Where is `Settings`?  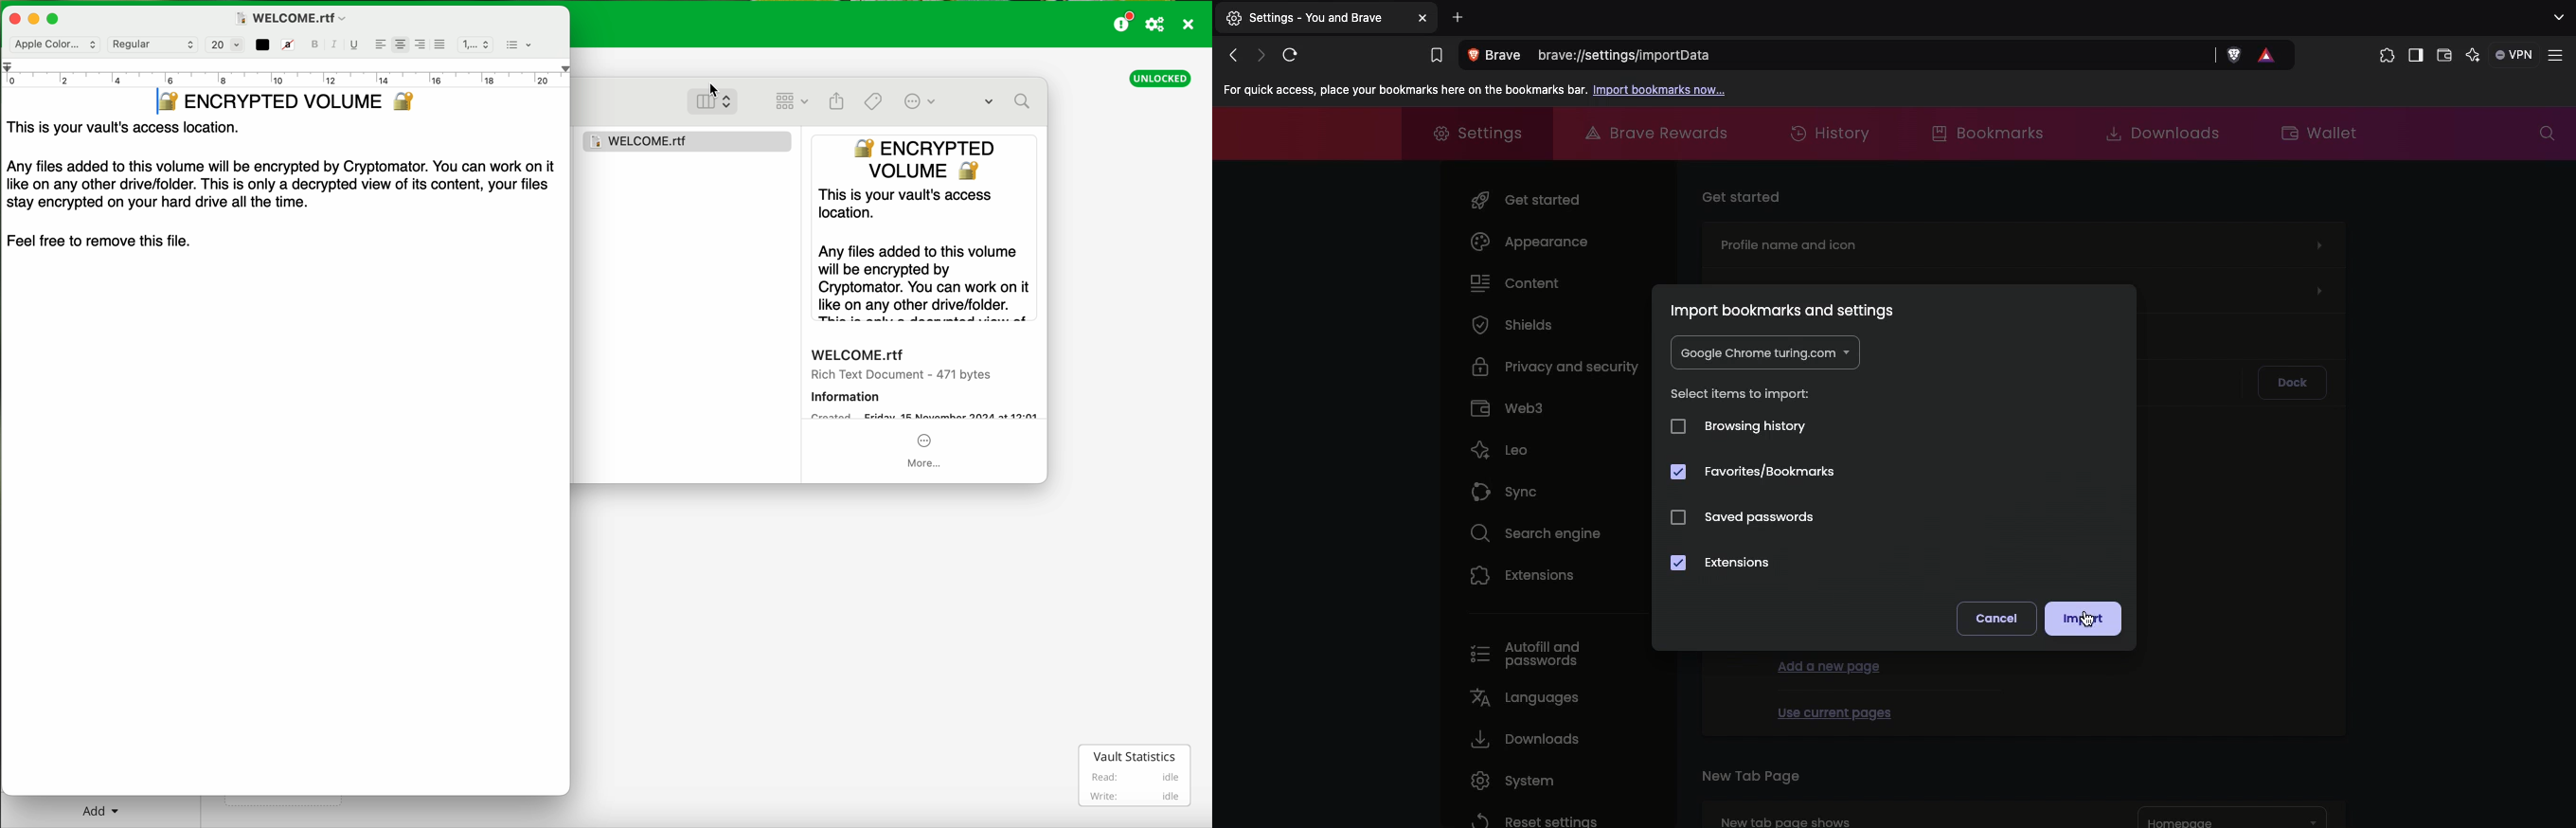 Settings is located at coordinates (1470, 131).